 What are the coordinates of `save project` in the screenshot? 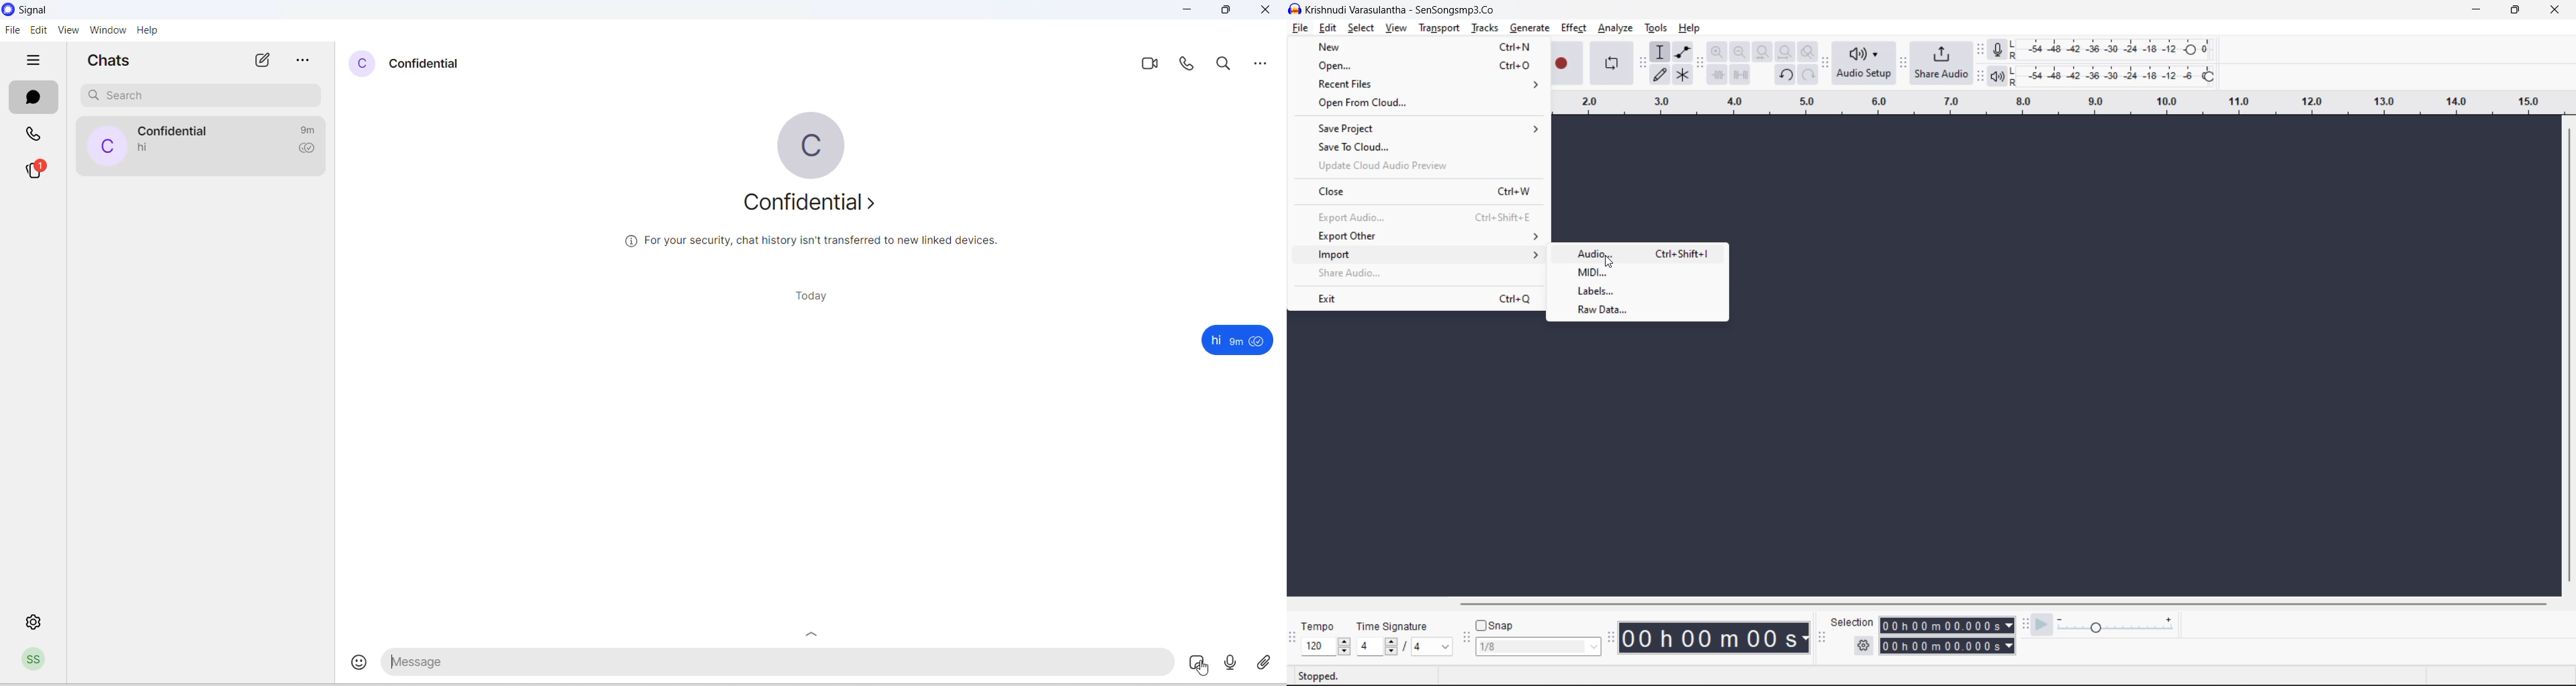 It's located at (1433, 129).